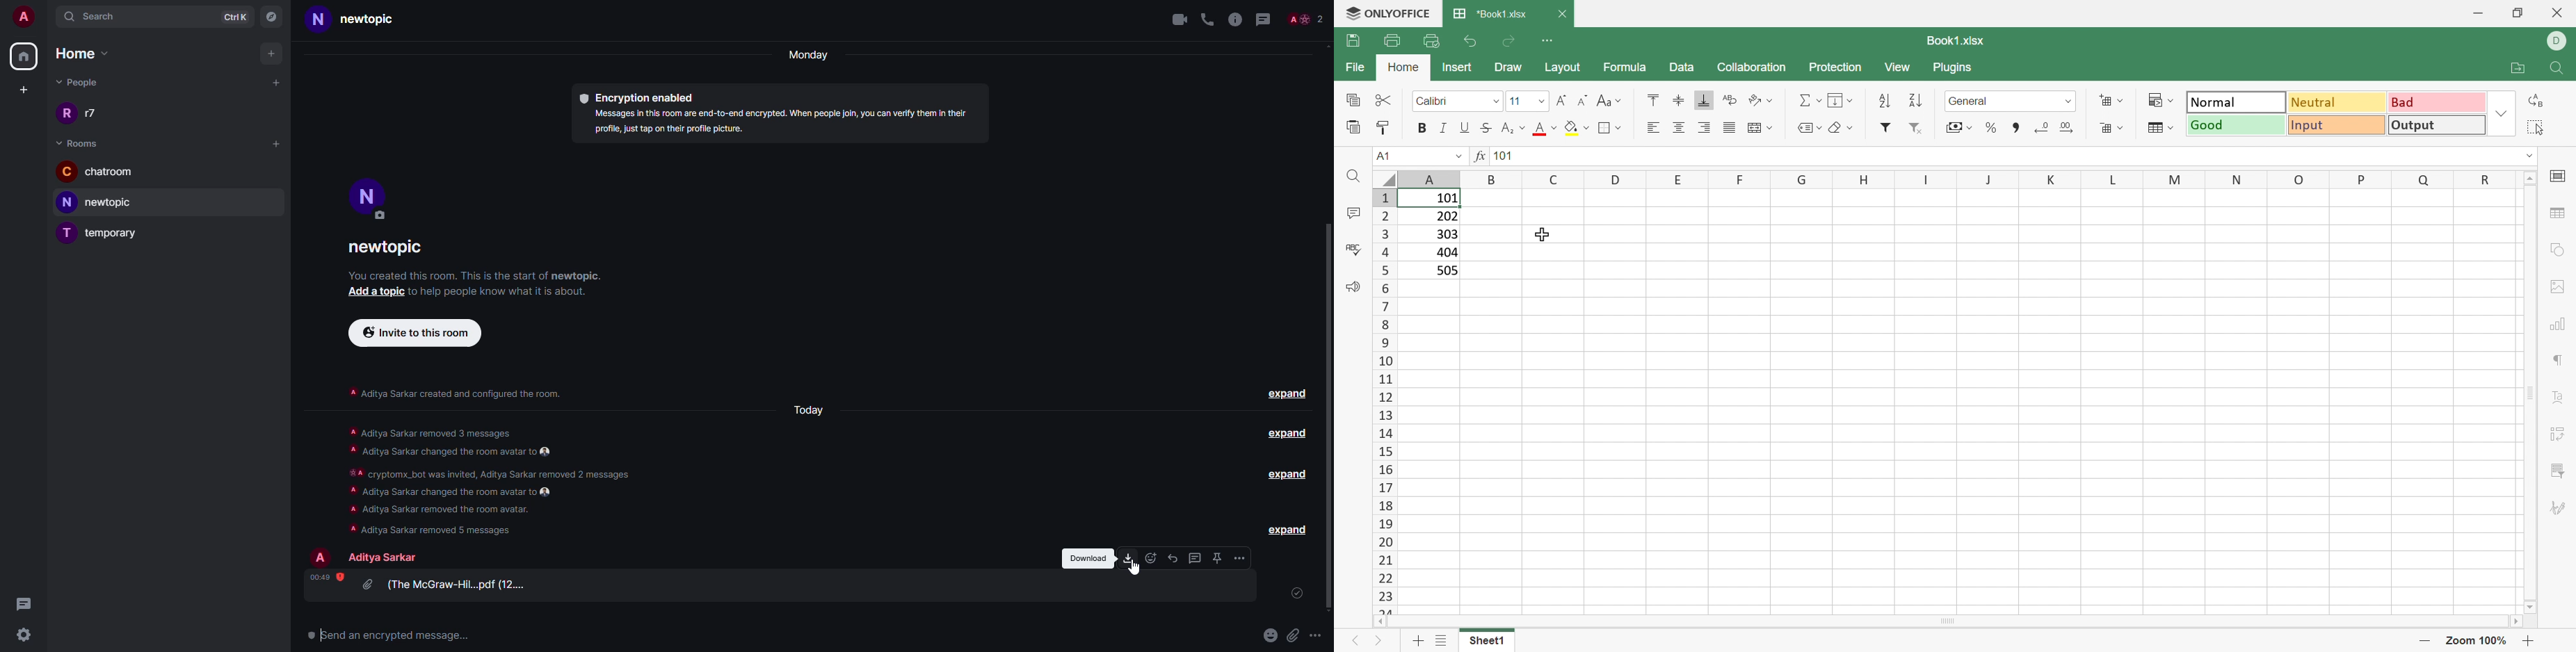  I want to click on people, so click(87, 115).